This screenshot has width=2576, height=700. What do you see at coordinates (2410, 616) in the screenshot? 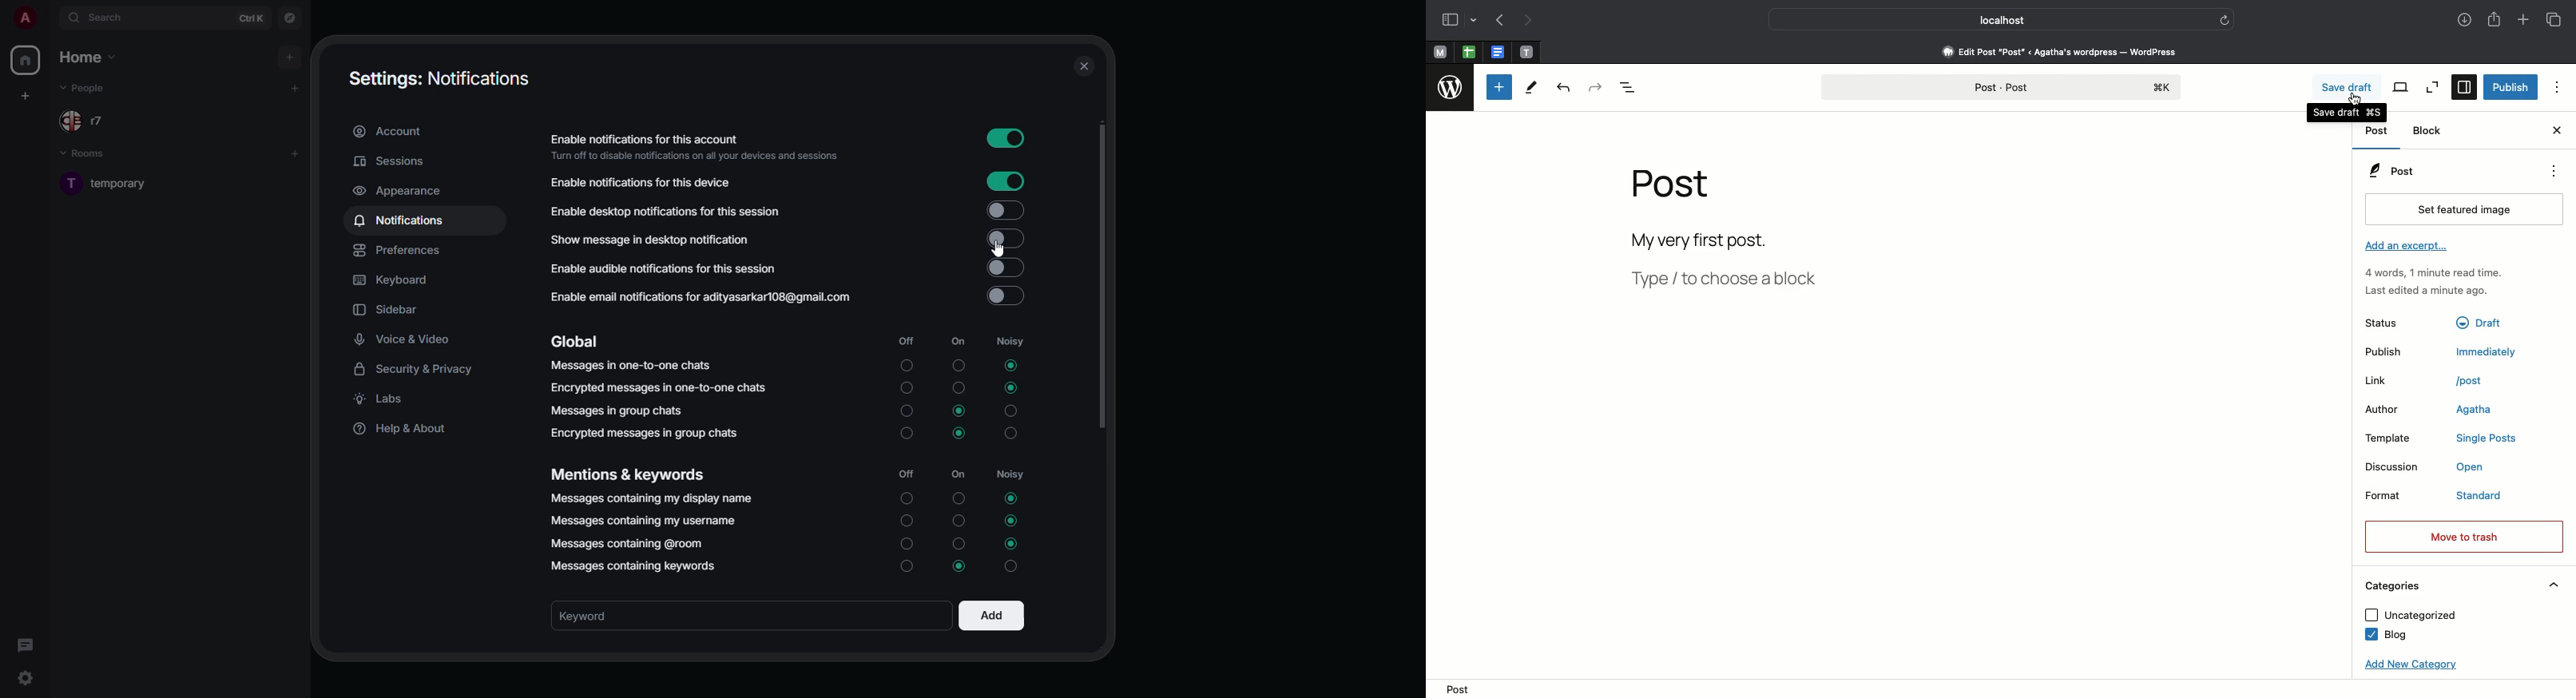
I see `Uncategorized` at bounding box center [2410, 616].